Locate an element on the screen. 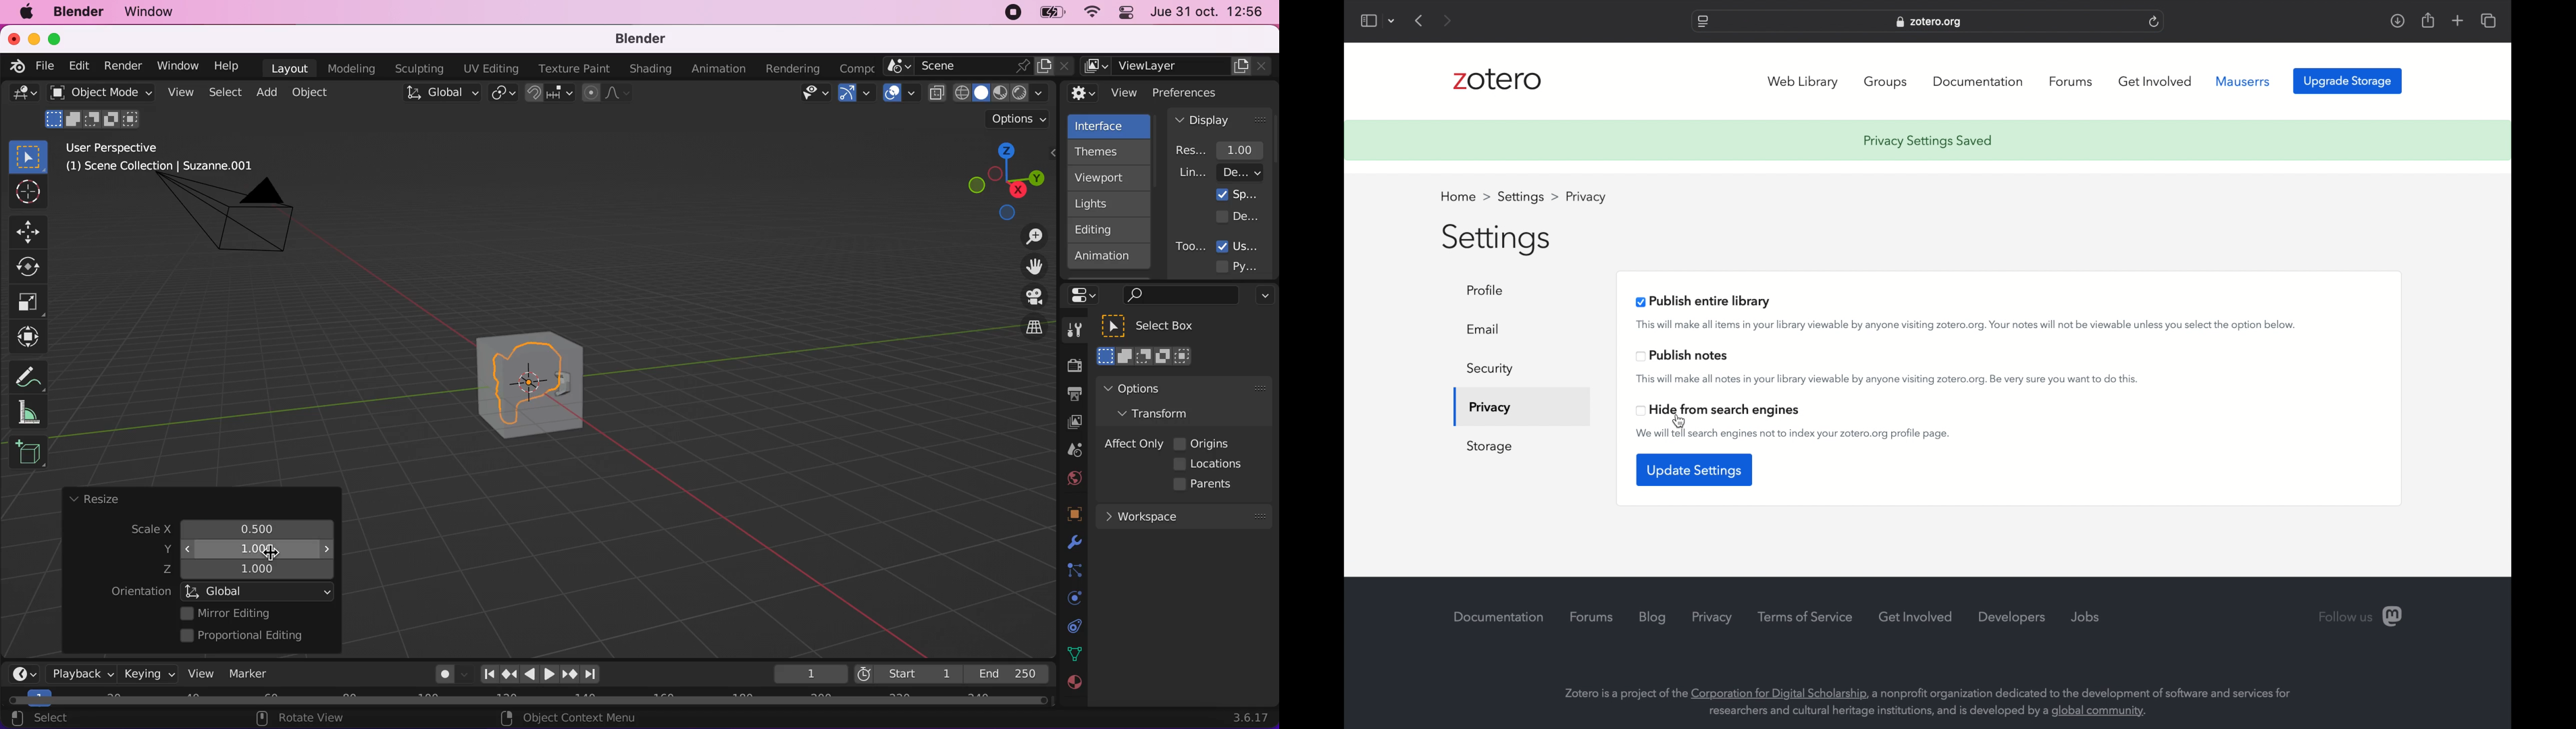 The width and height of the screenshot is (2576, 756). upgrade storage is located at coordinates (2348, 81).